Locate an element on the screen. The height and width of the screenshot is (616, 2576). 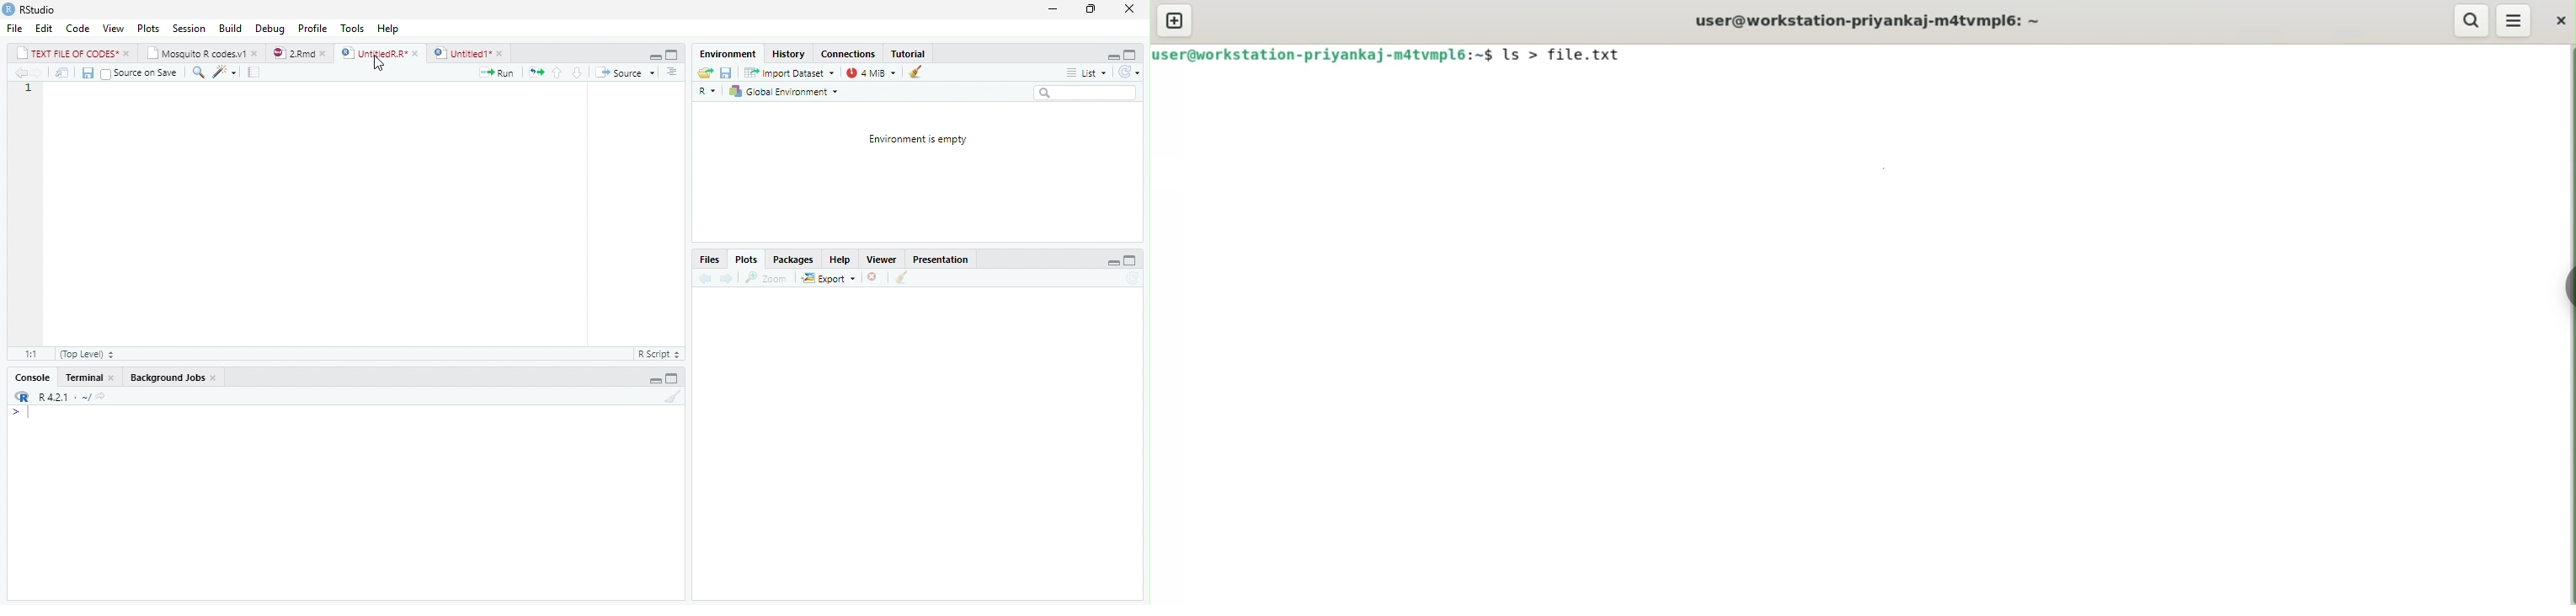
go back to the previous source location is located at coordinates (24, 74).